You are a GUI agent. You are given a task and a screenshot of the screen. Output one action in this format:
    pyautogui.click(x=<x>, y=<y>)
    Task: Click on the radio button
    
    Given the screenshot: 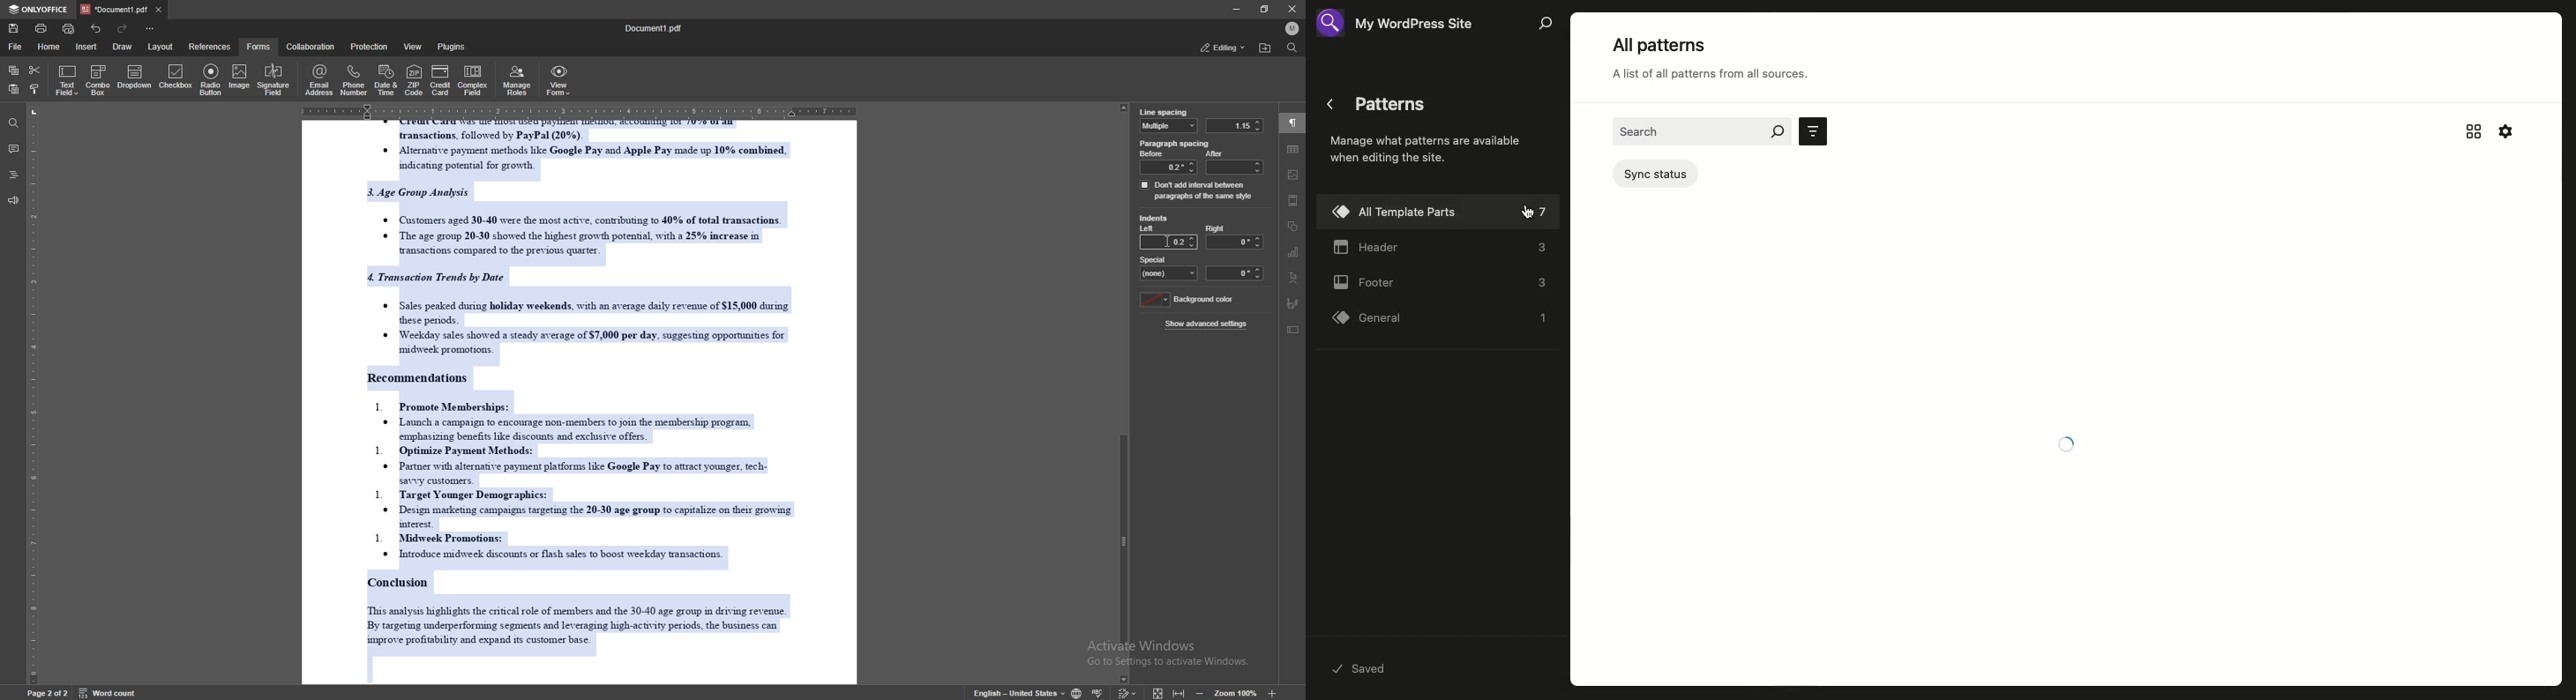 What is the action you would take?
    pyautogui.click(x=212, y=80)
    